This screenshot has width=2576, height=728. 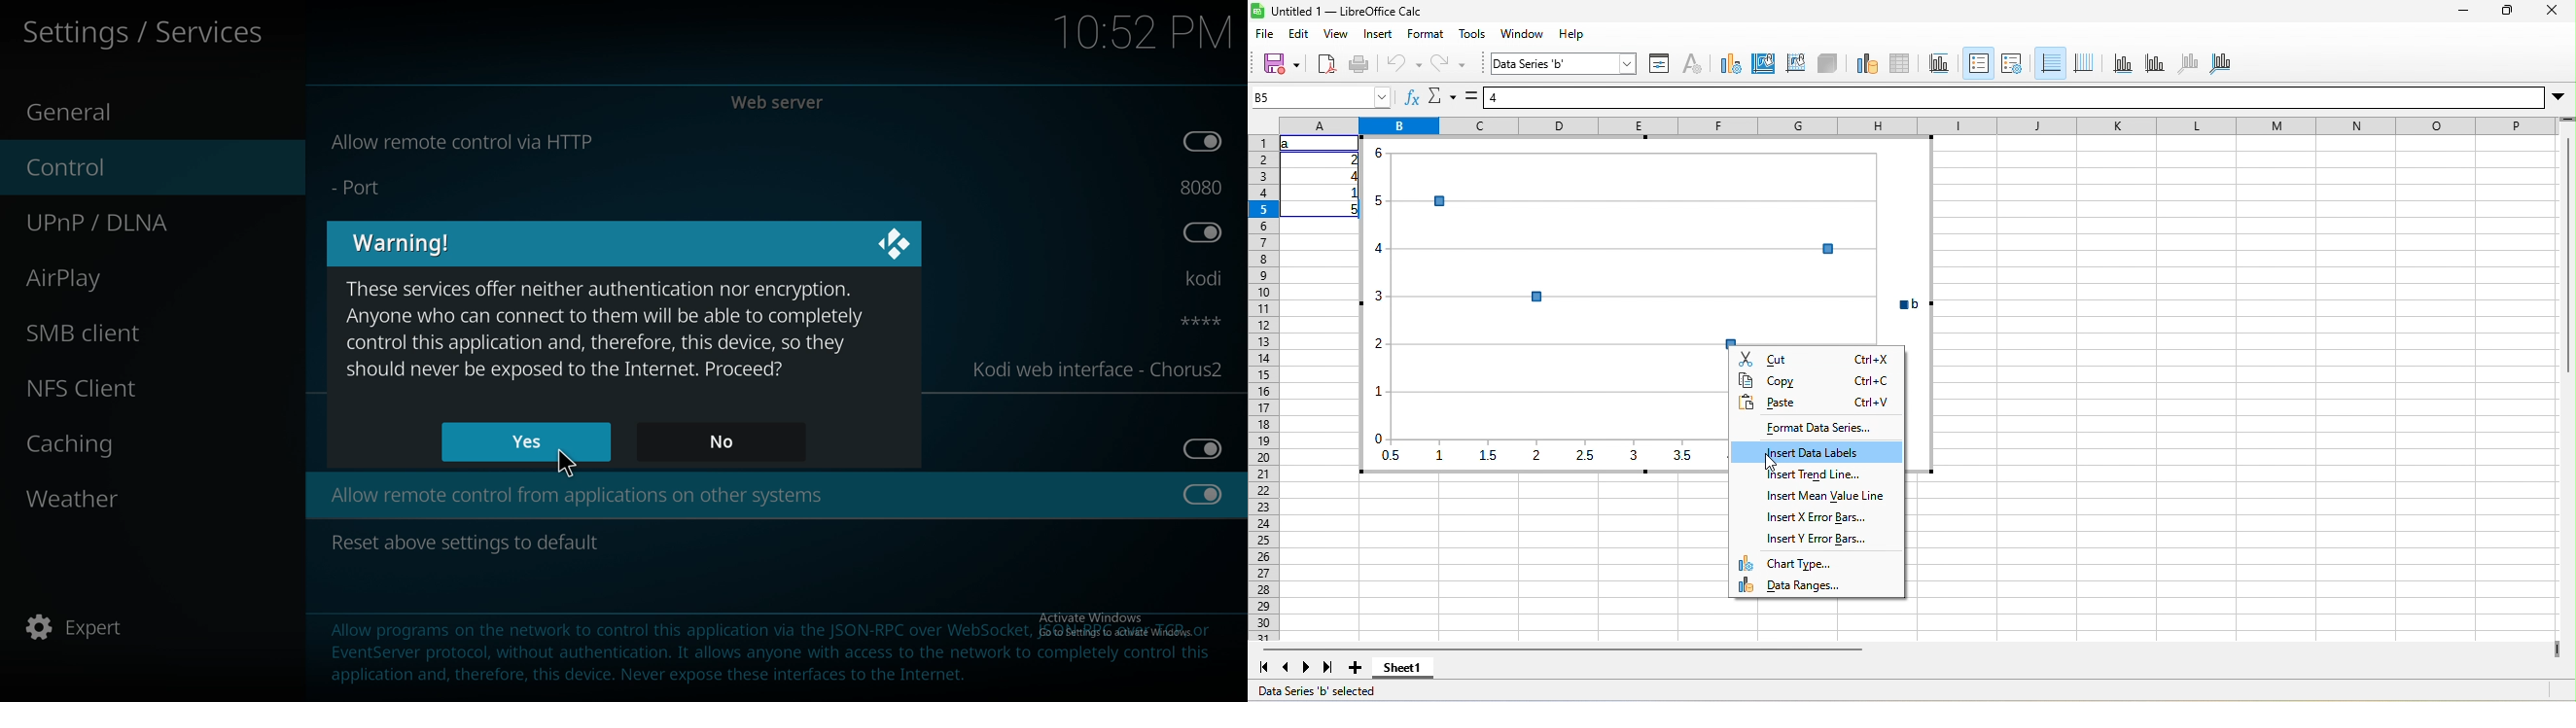 I want to click on data range, so click(x=1868, y=65).